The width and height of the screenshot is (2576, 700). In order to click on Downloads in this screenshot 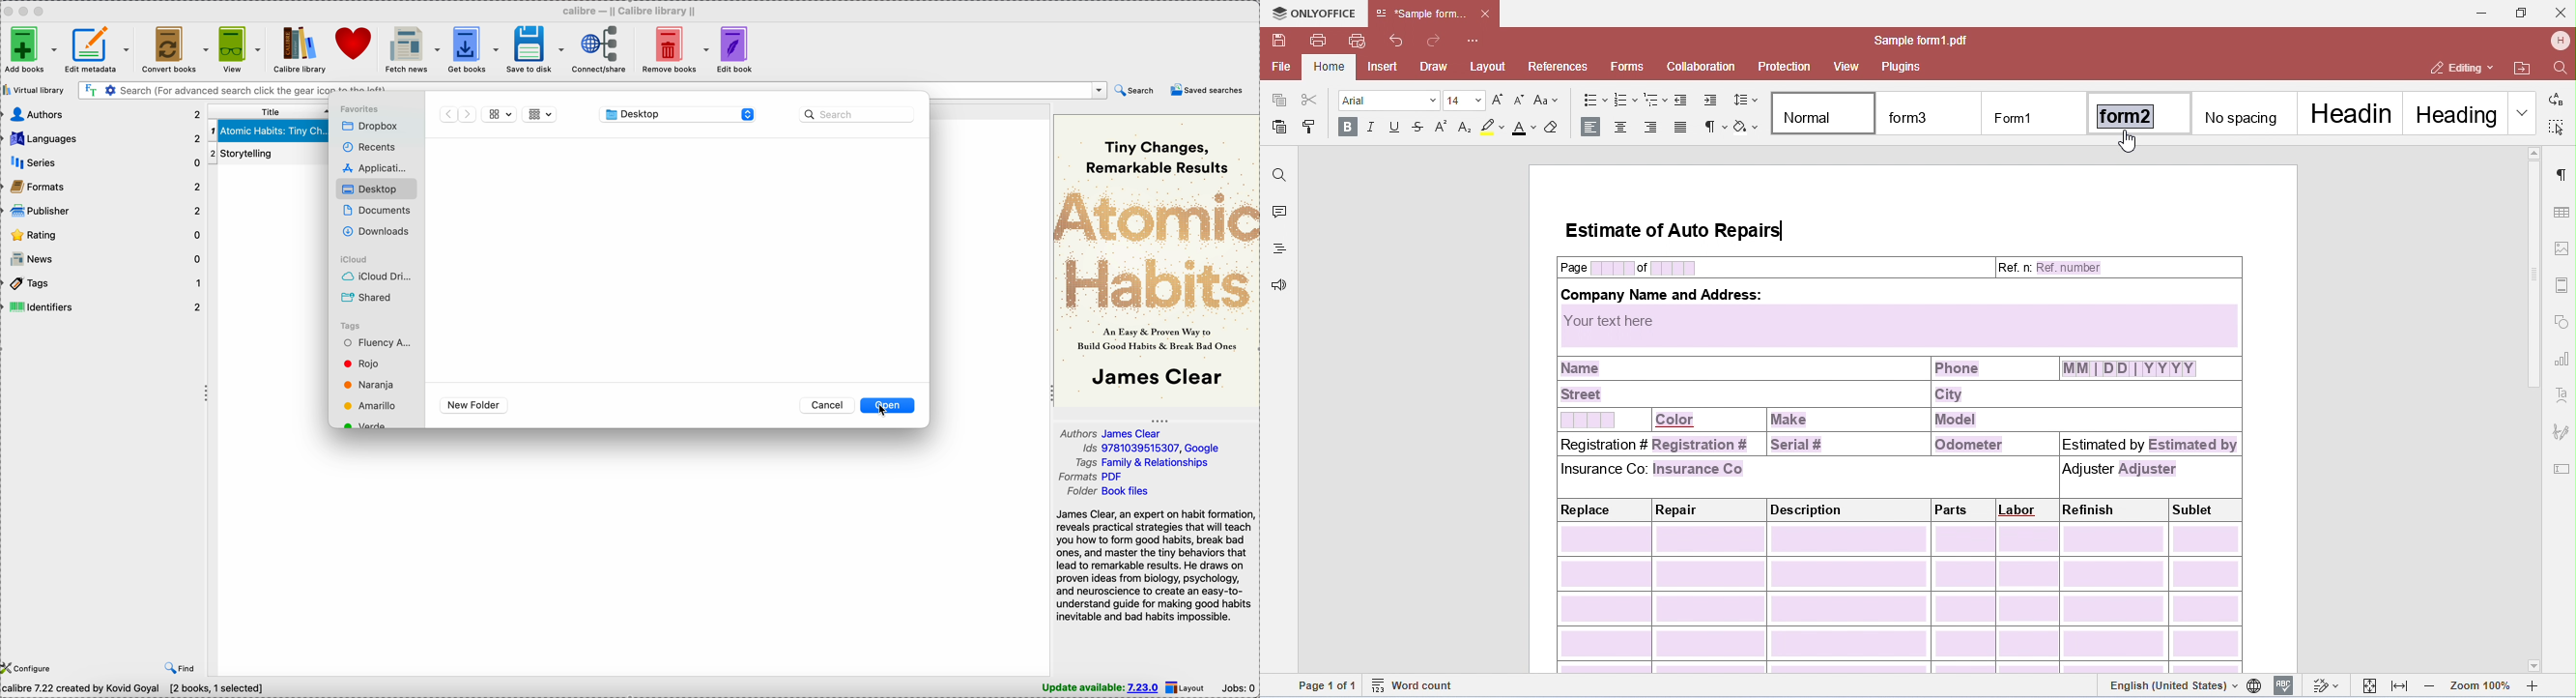, I will do `click(377, 233)`.